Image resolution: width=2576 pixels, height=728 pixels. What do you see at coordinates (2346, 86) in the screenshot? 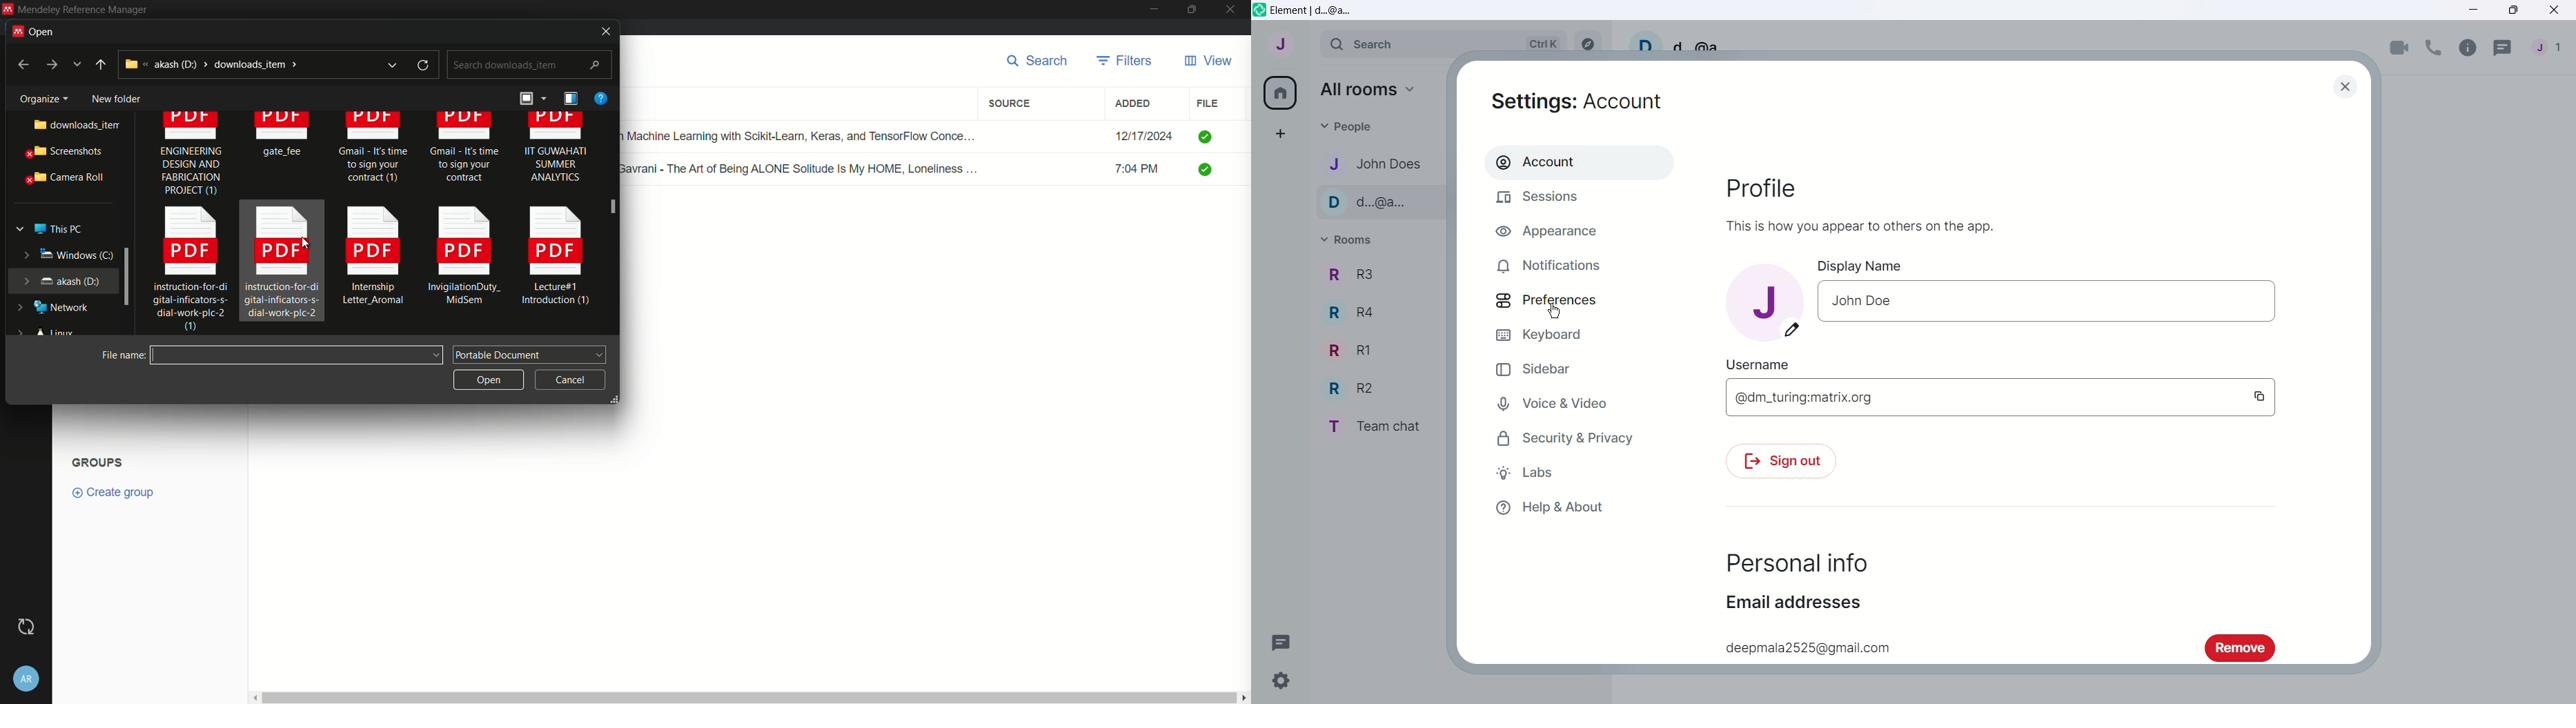
I see `close` at bounding box center [2346, 86].